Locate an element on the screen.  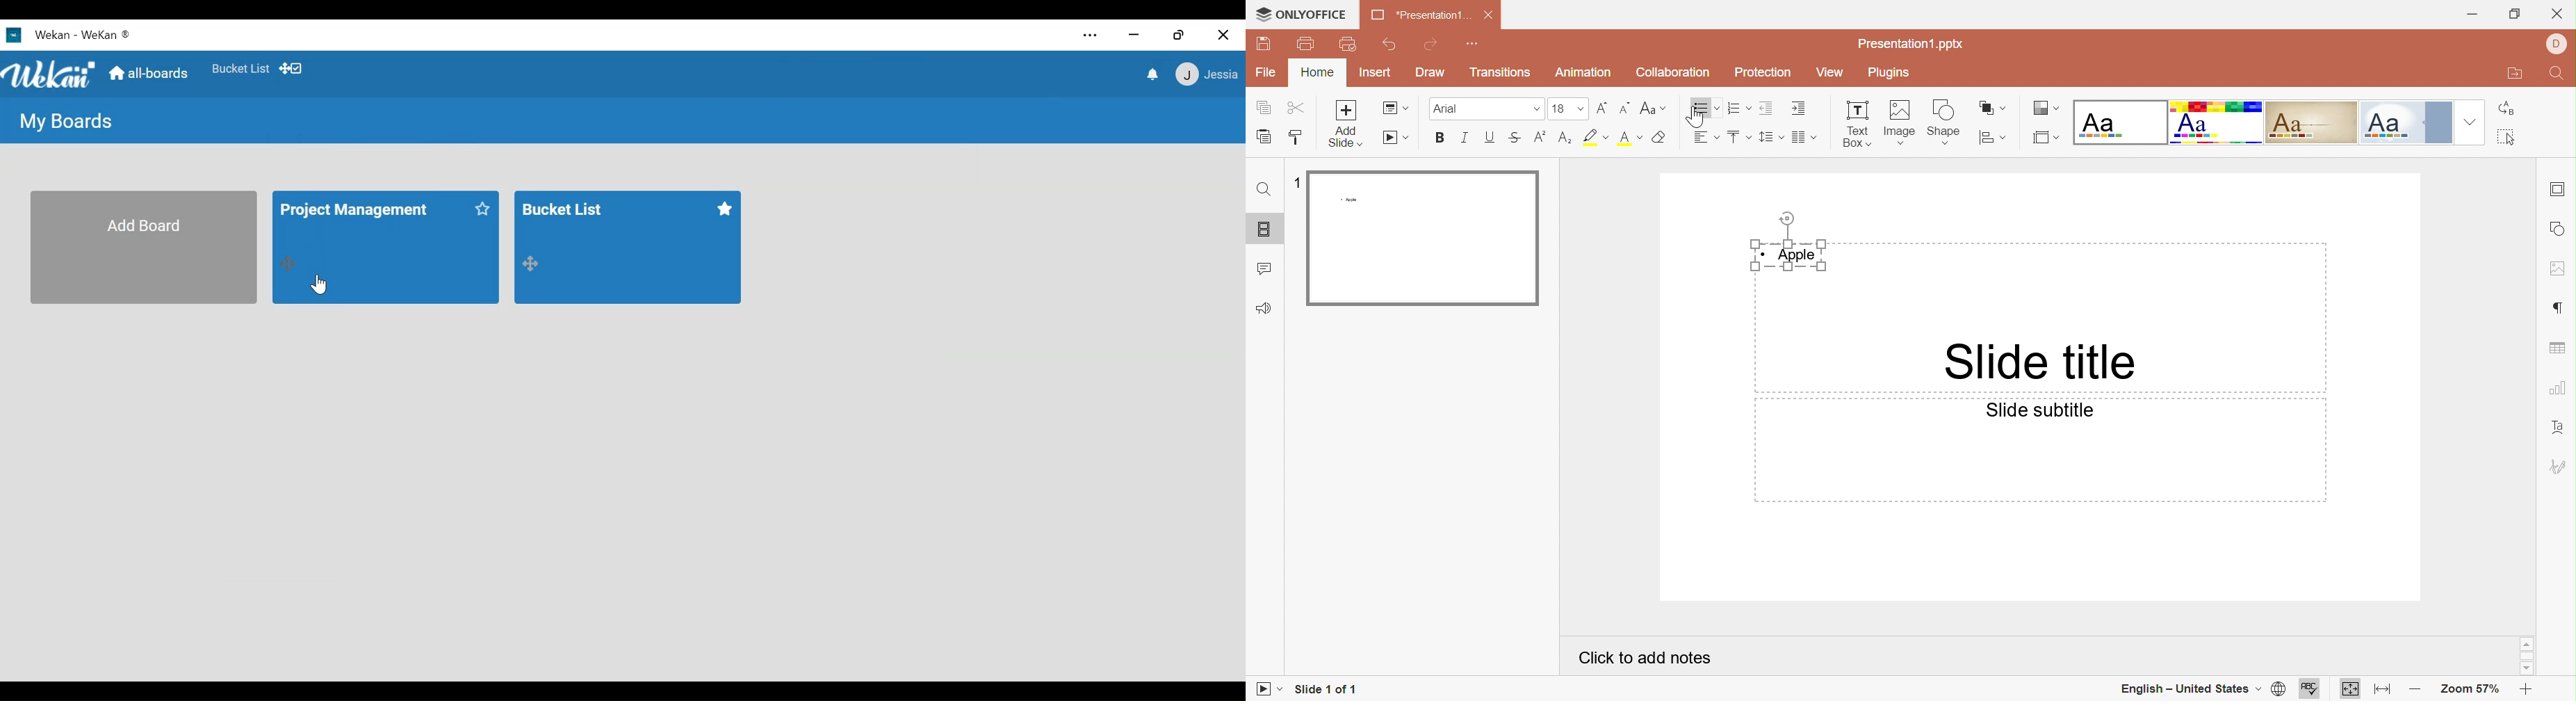
board title is located at coordinates (359, 207).